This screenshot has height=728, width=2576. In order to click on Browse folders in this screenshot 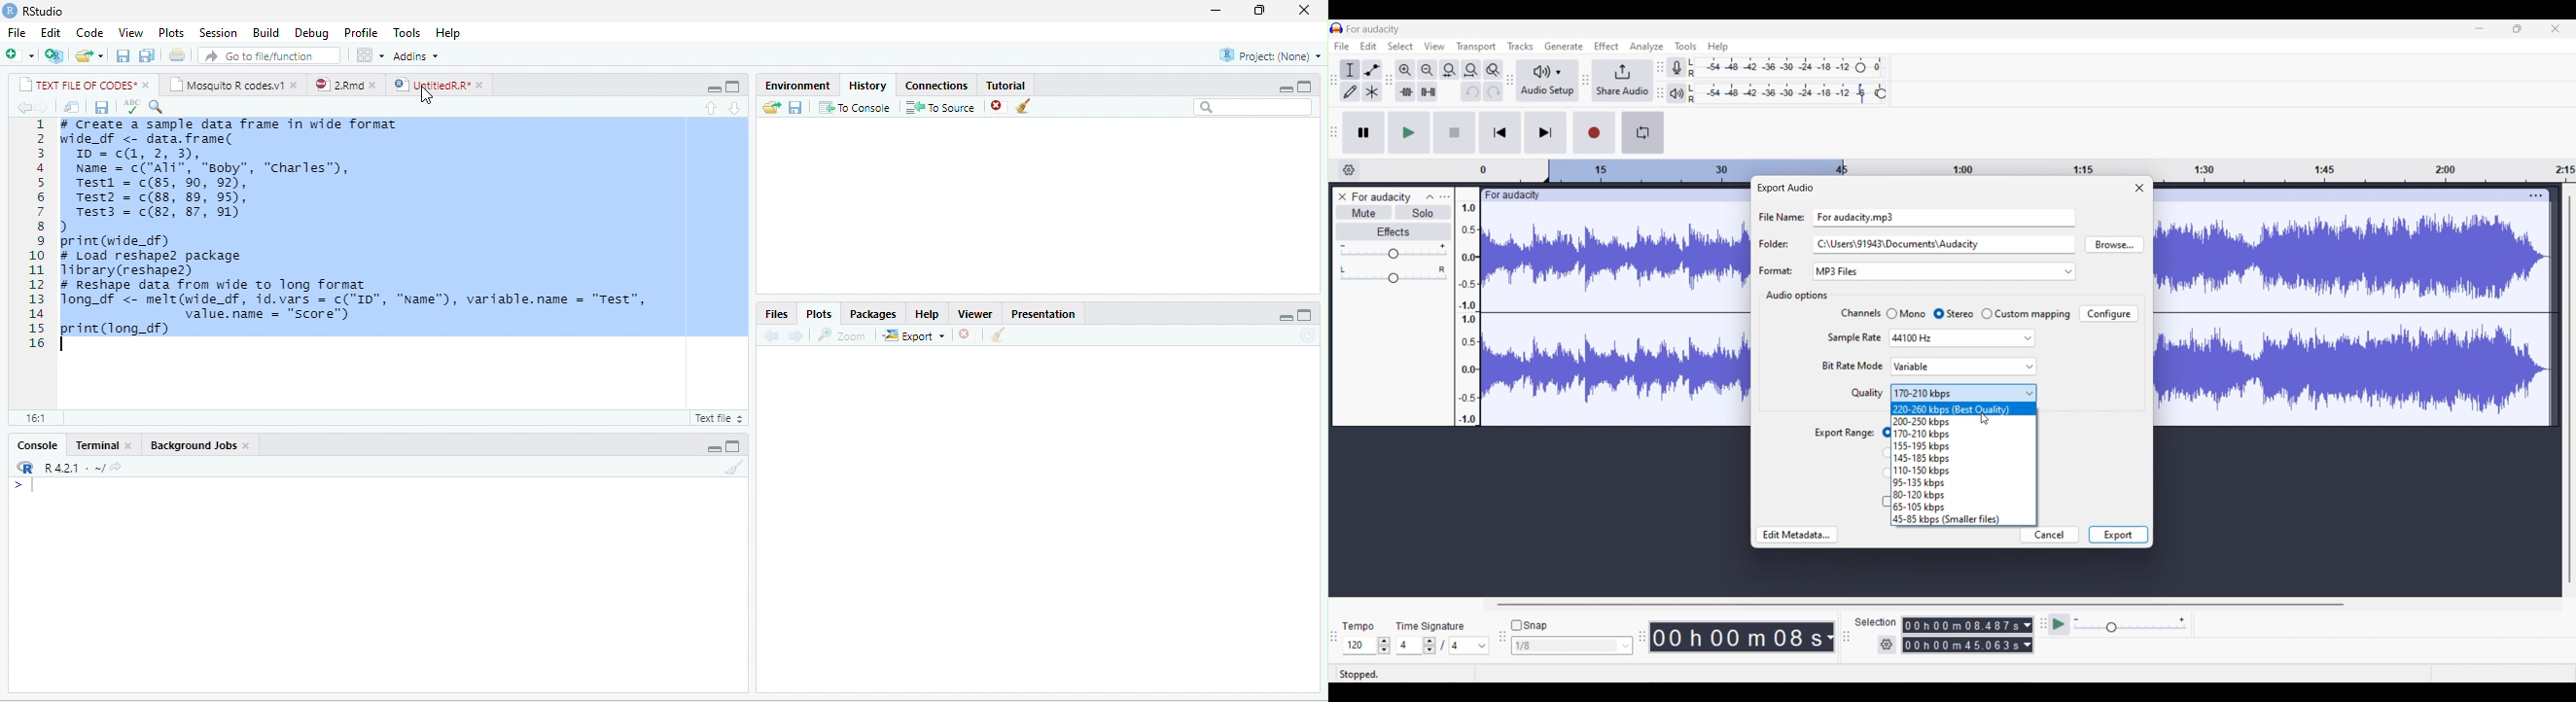, I will do `click(2114, 244)`.